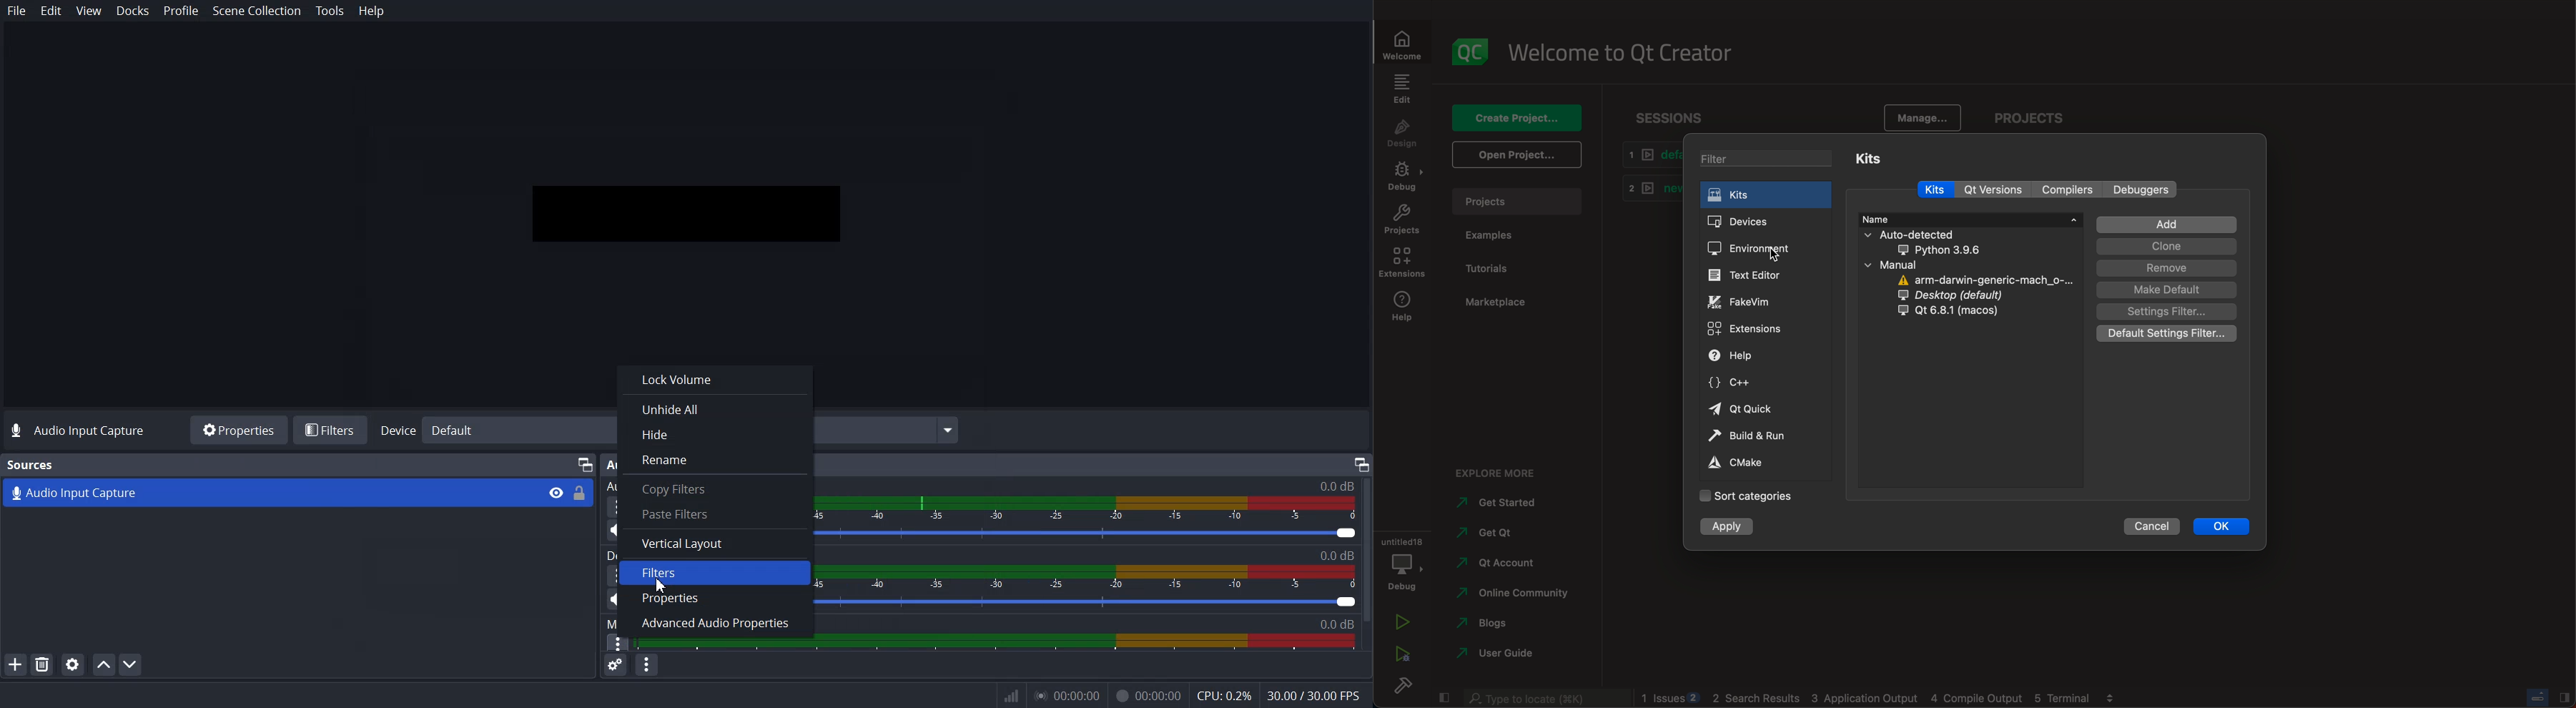 Image resolution: width=2576 pixels, height=728 pixels. Describe the element at coordinates (1342, 624) in the screenshot. I see `0.00db` at that location.